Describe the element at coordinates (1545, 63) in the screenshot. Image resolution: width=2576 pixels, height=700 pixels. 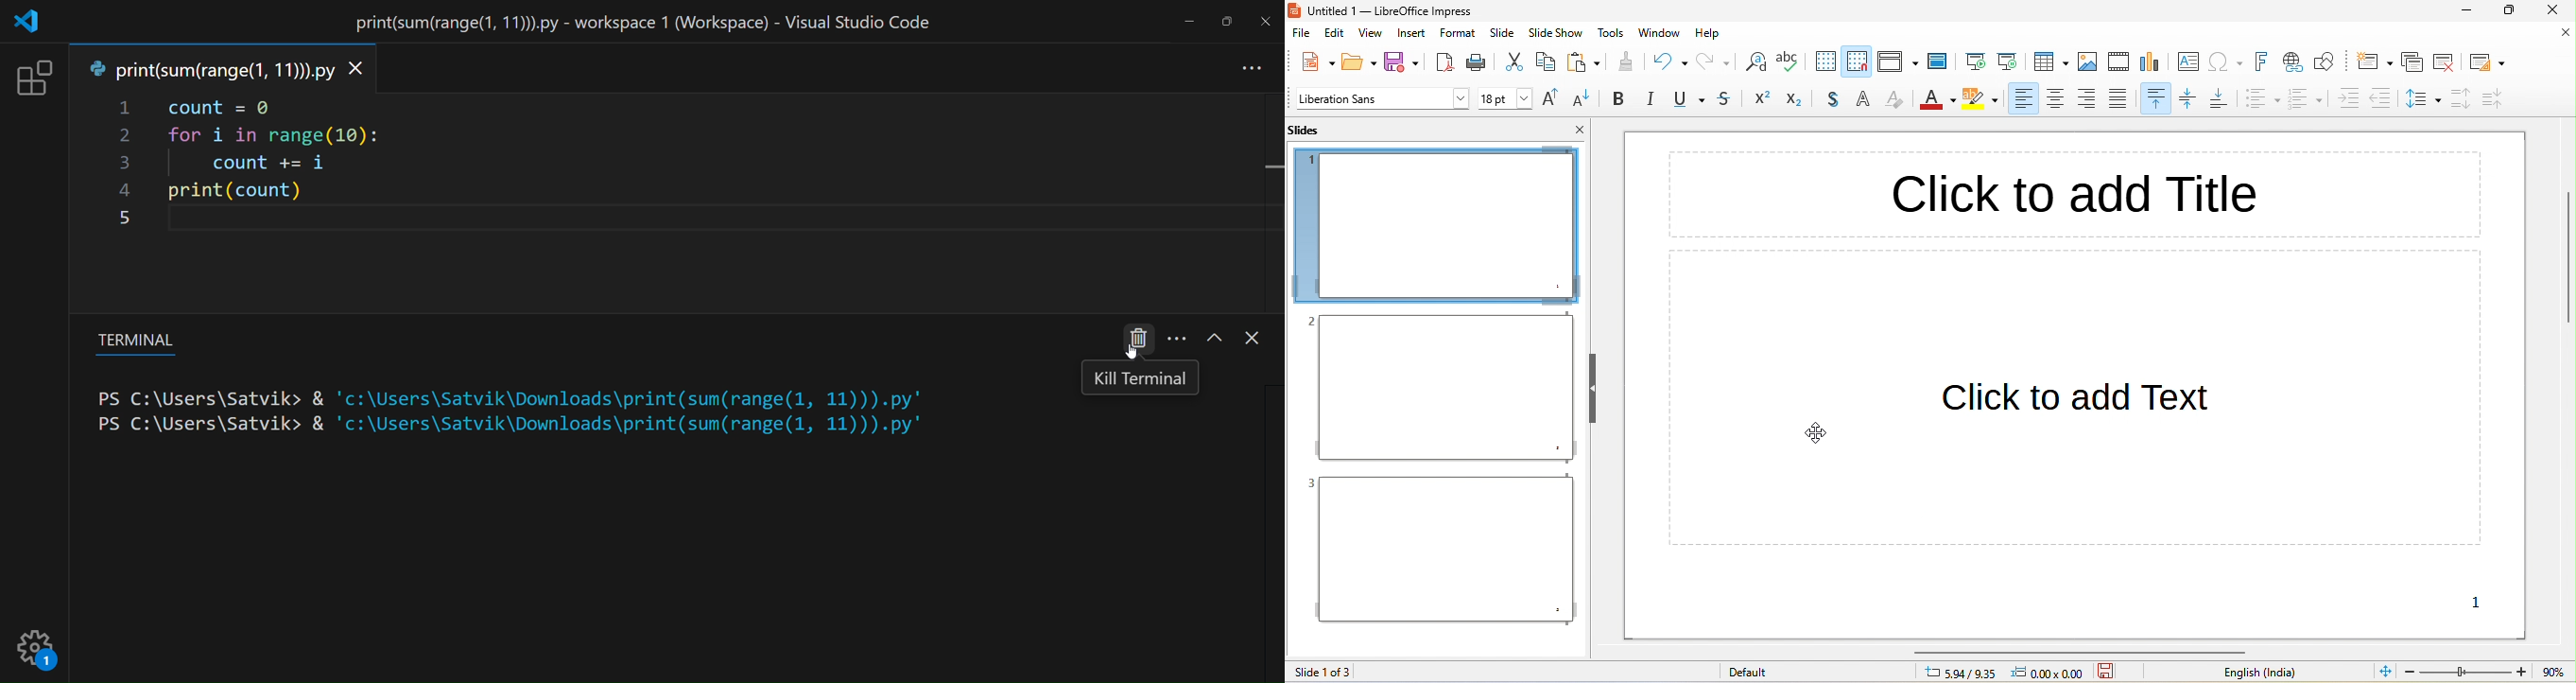
I see `ccopy` at that location.